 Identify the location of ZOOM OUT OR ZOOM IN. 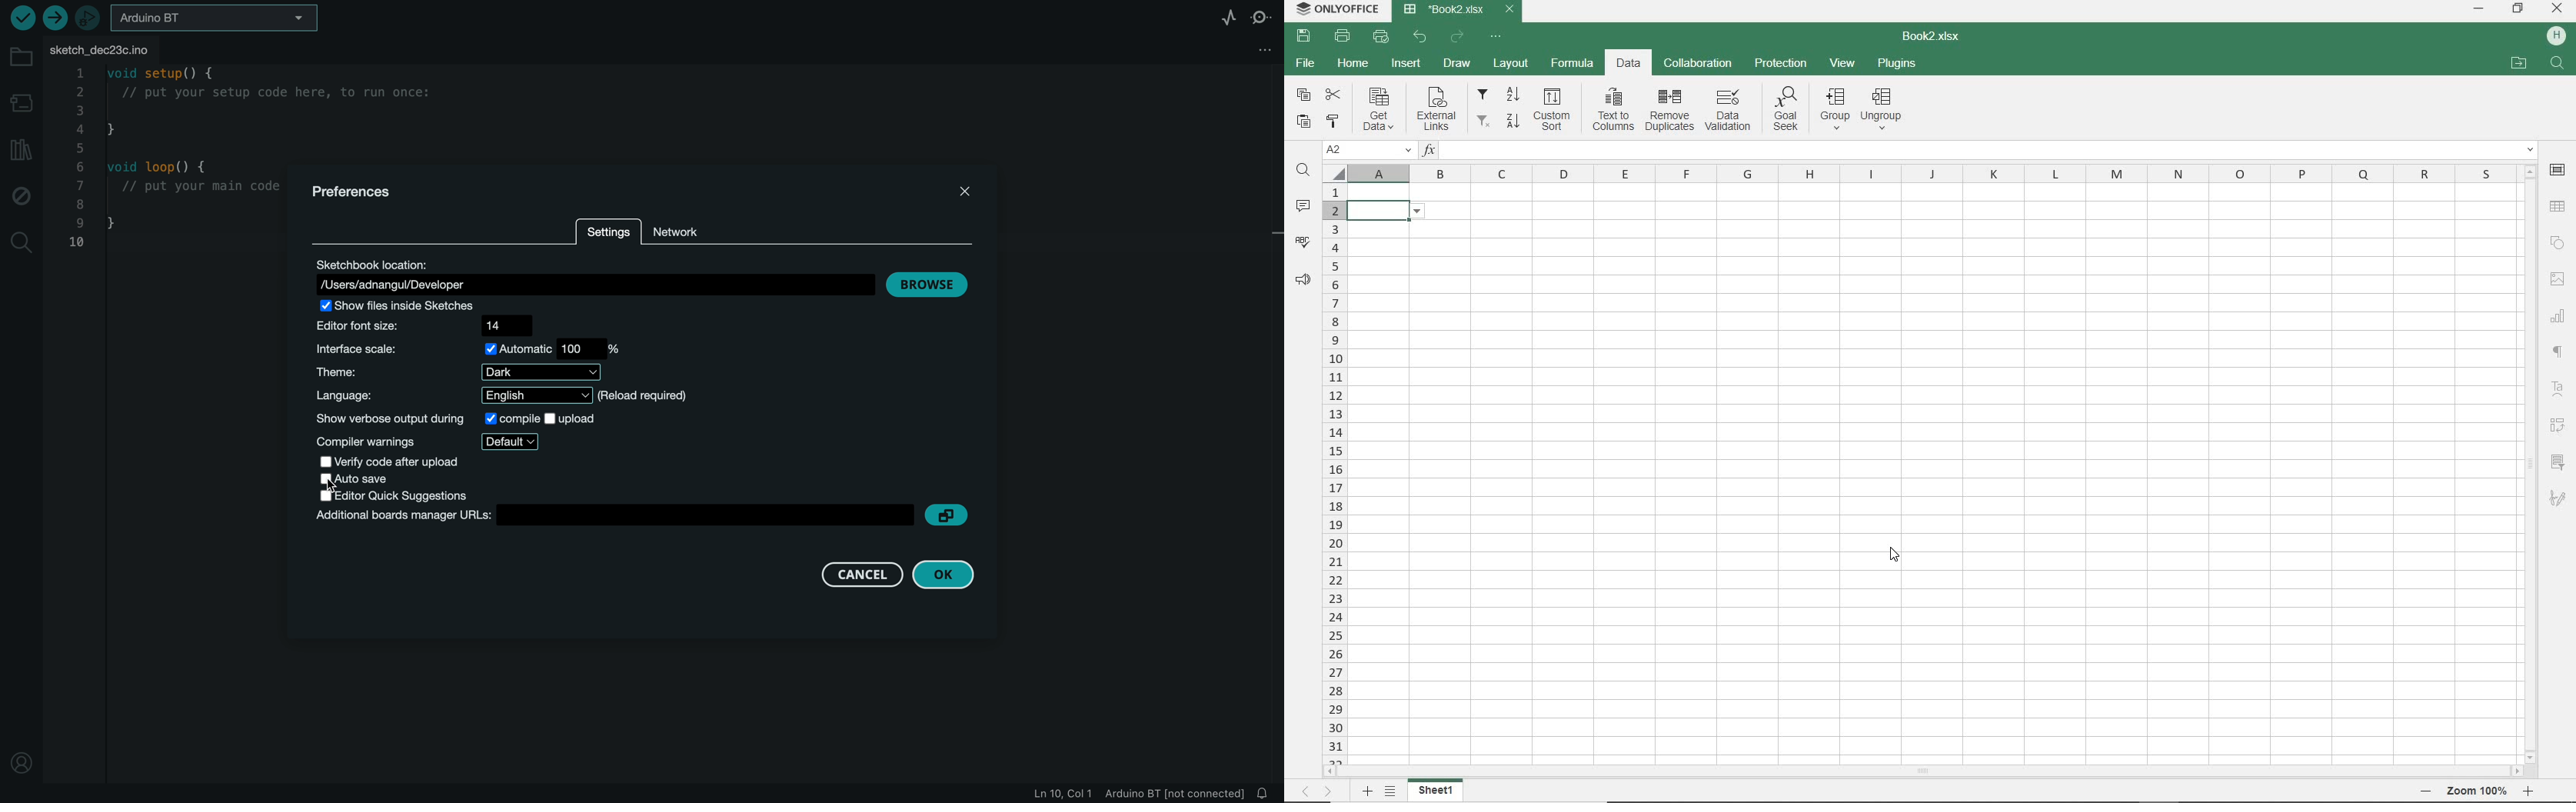
(2472, 791).